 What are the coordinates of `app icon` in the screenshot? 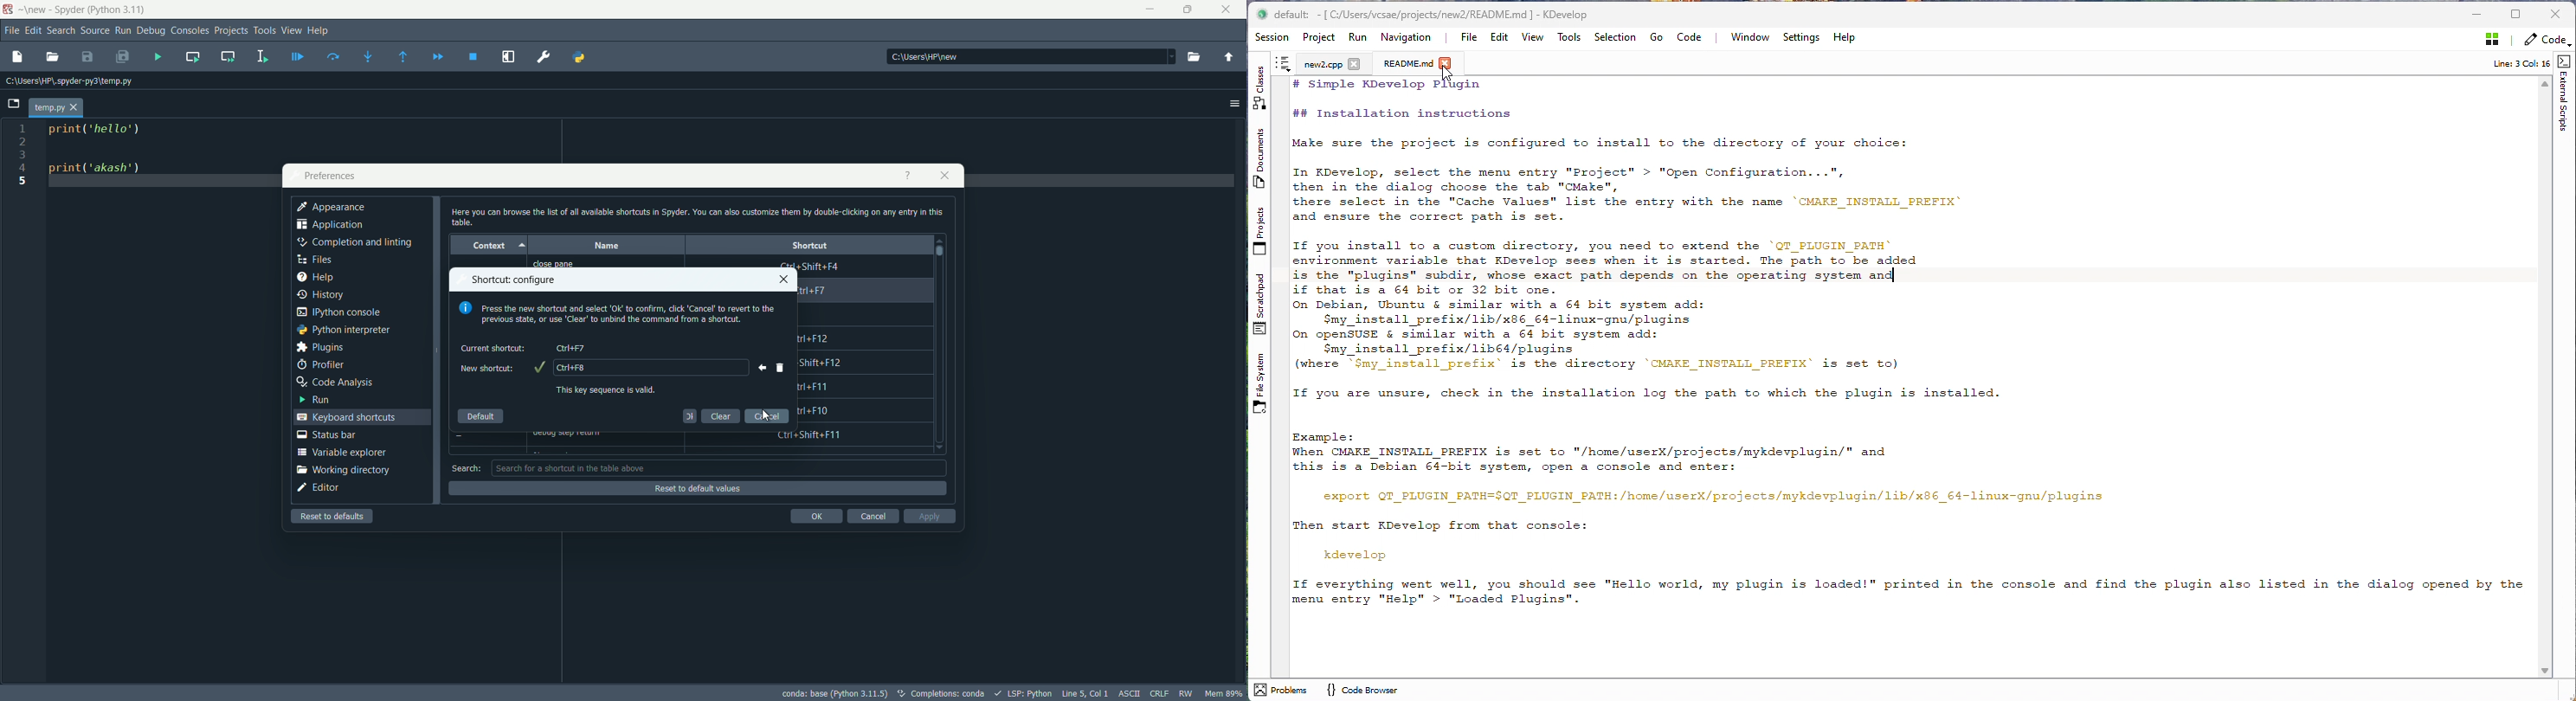 It's located at (8, 10).